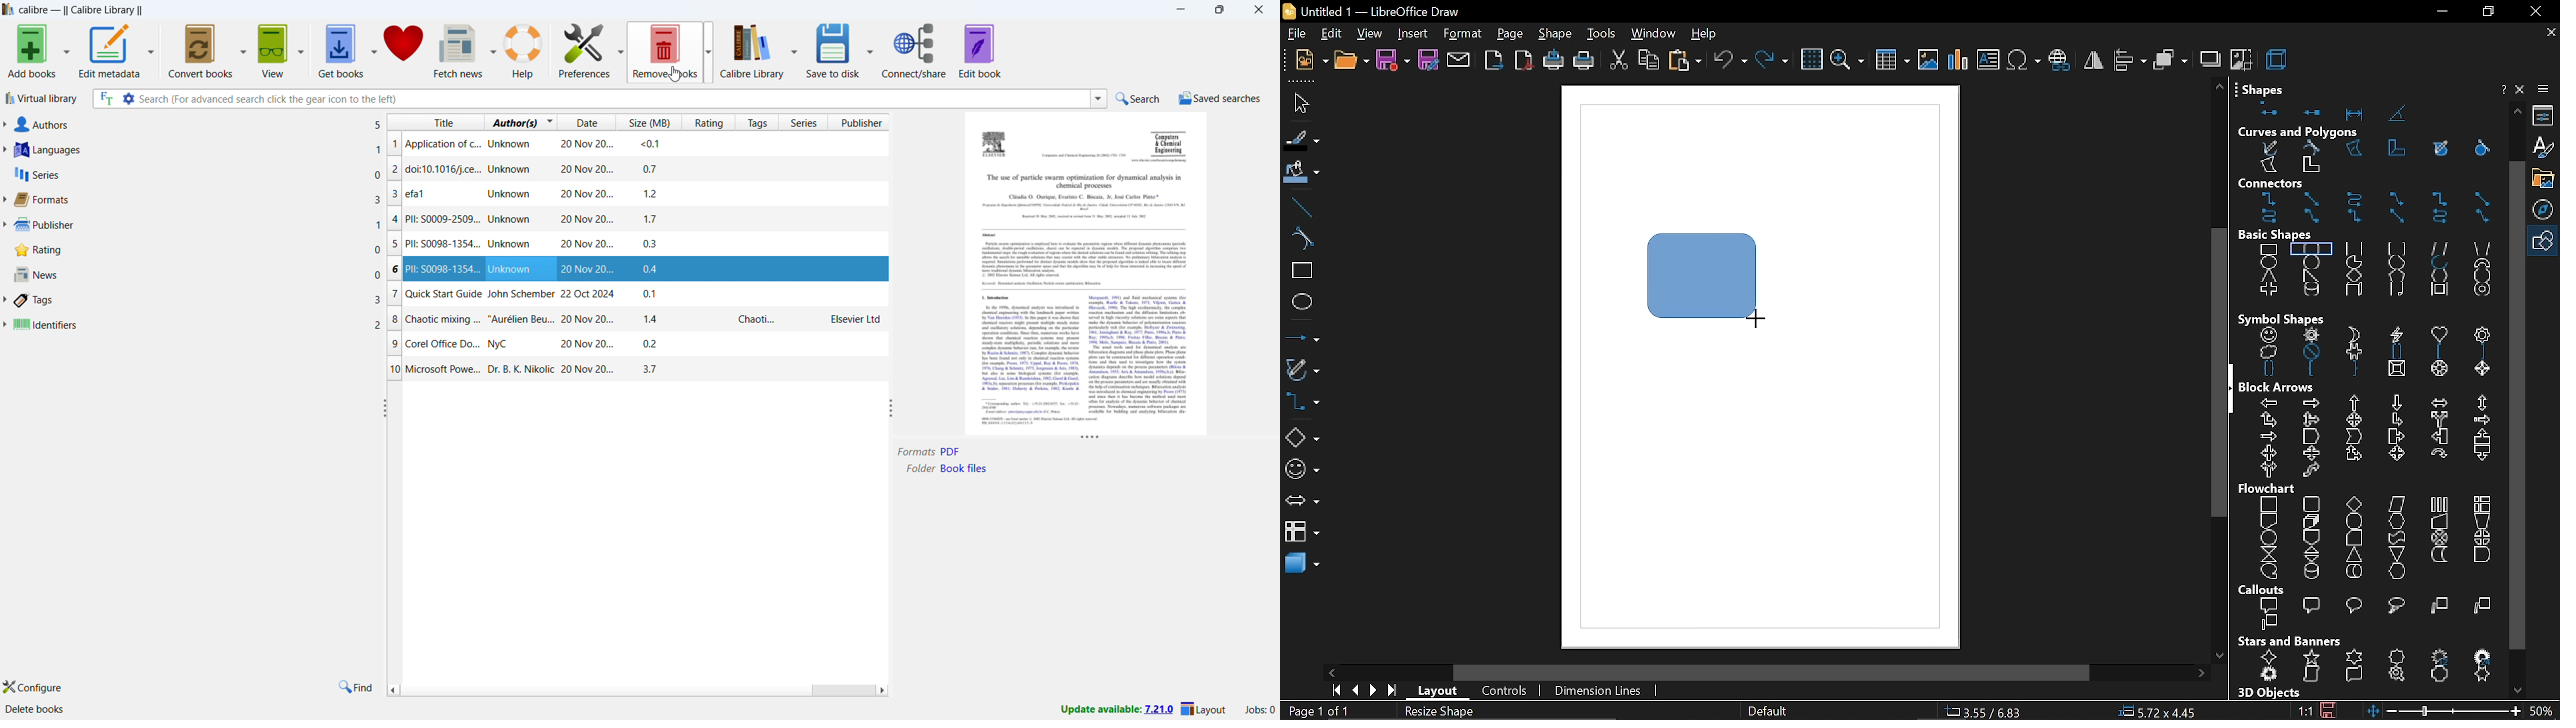 The image size is (2576, 728). I want to click on symbol shapes, so click(1302, 470).